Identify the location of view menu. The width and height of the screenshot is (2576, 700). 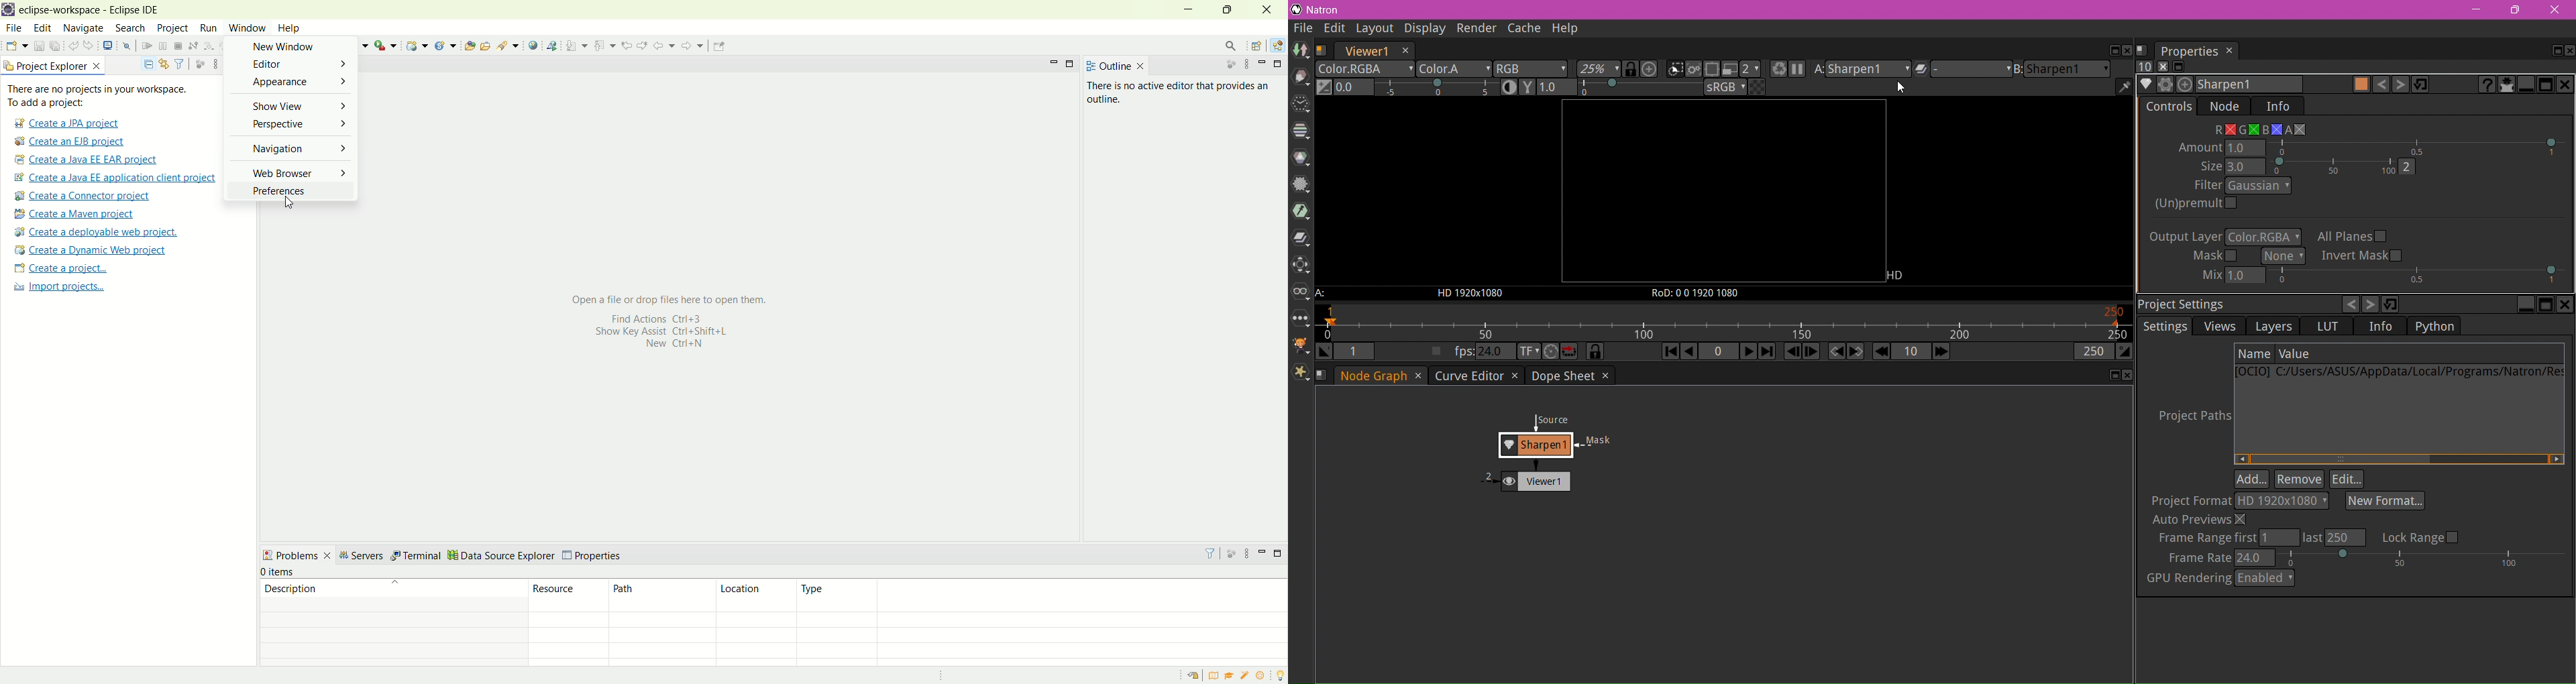
(1246, 557).